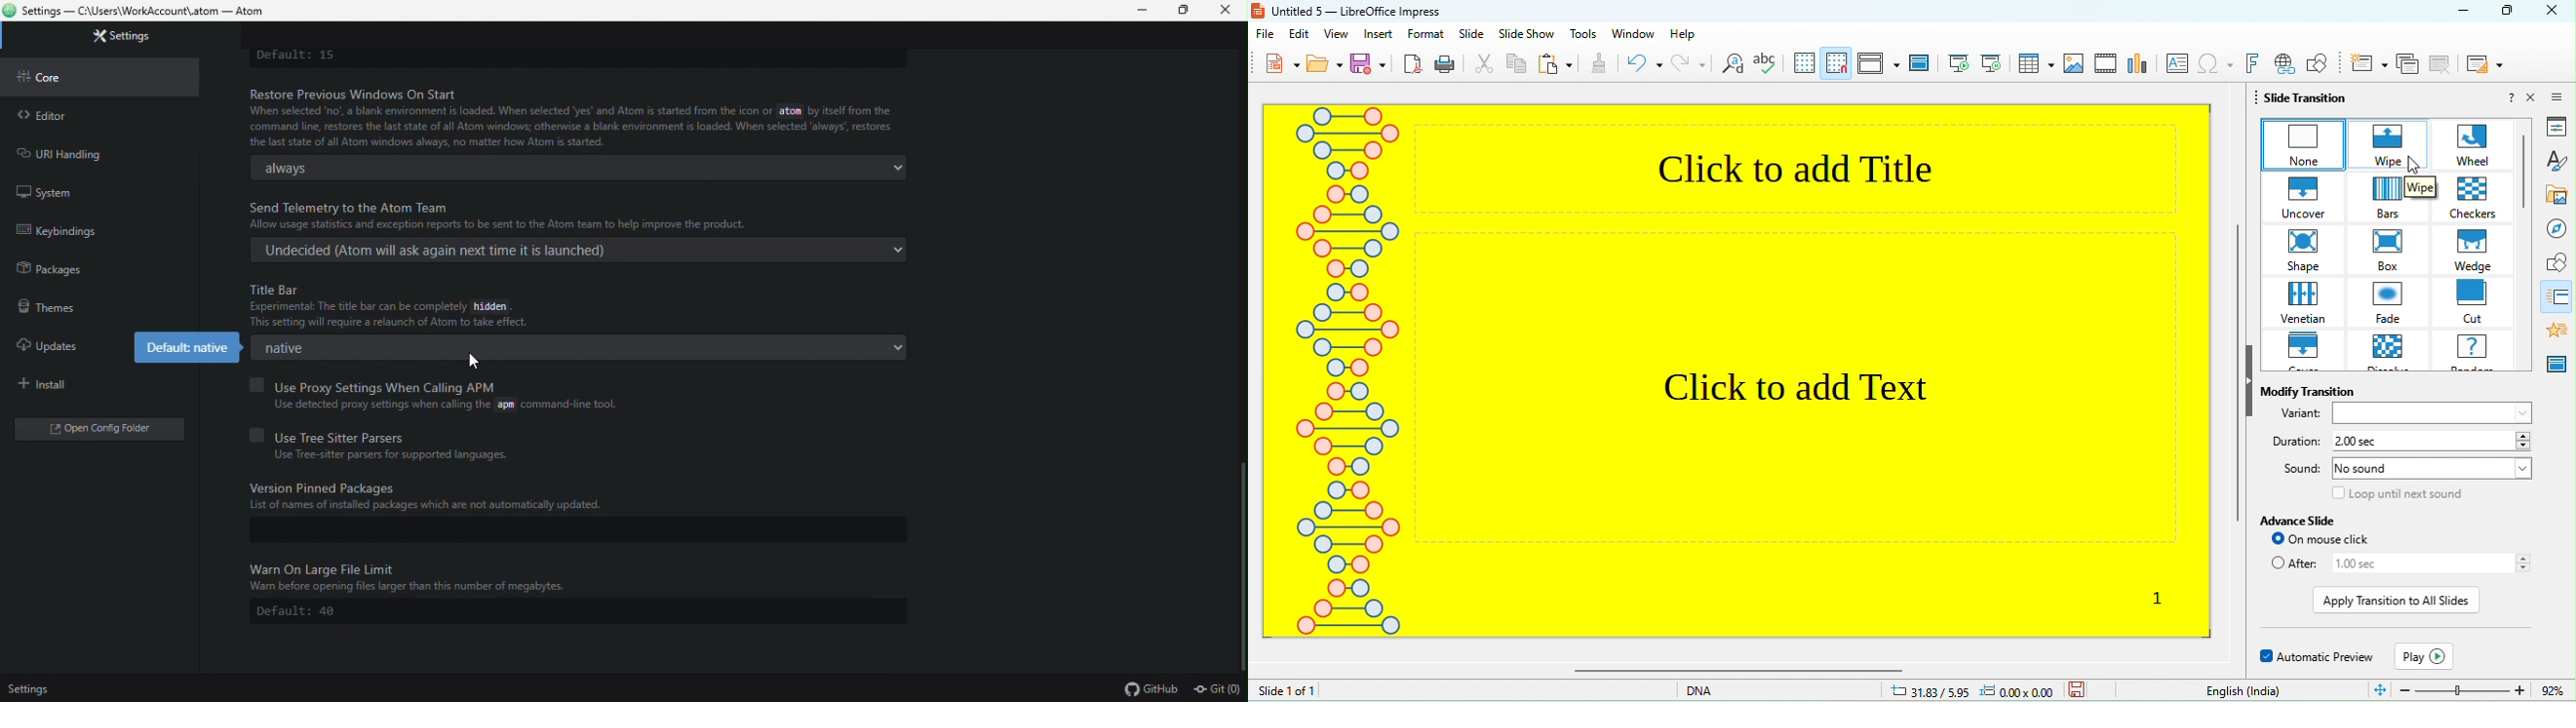  What do you see at coordinates (183, 347) in the screenshot?
I see `default : native` at bounding box center [183, 347].